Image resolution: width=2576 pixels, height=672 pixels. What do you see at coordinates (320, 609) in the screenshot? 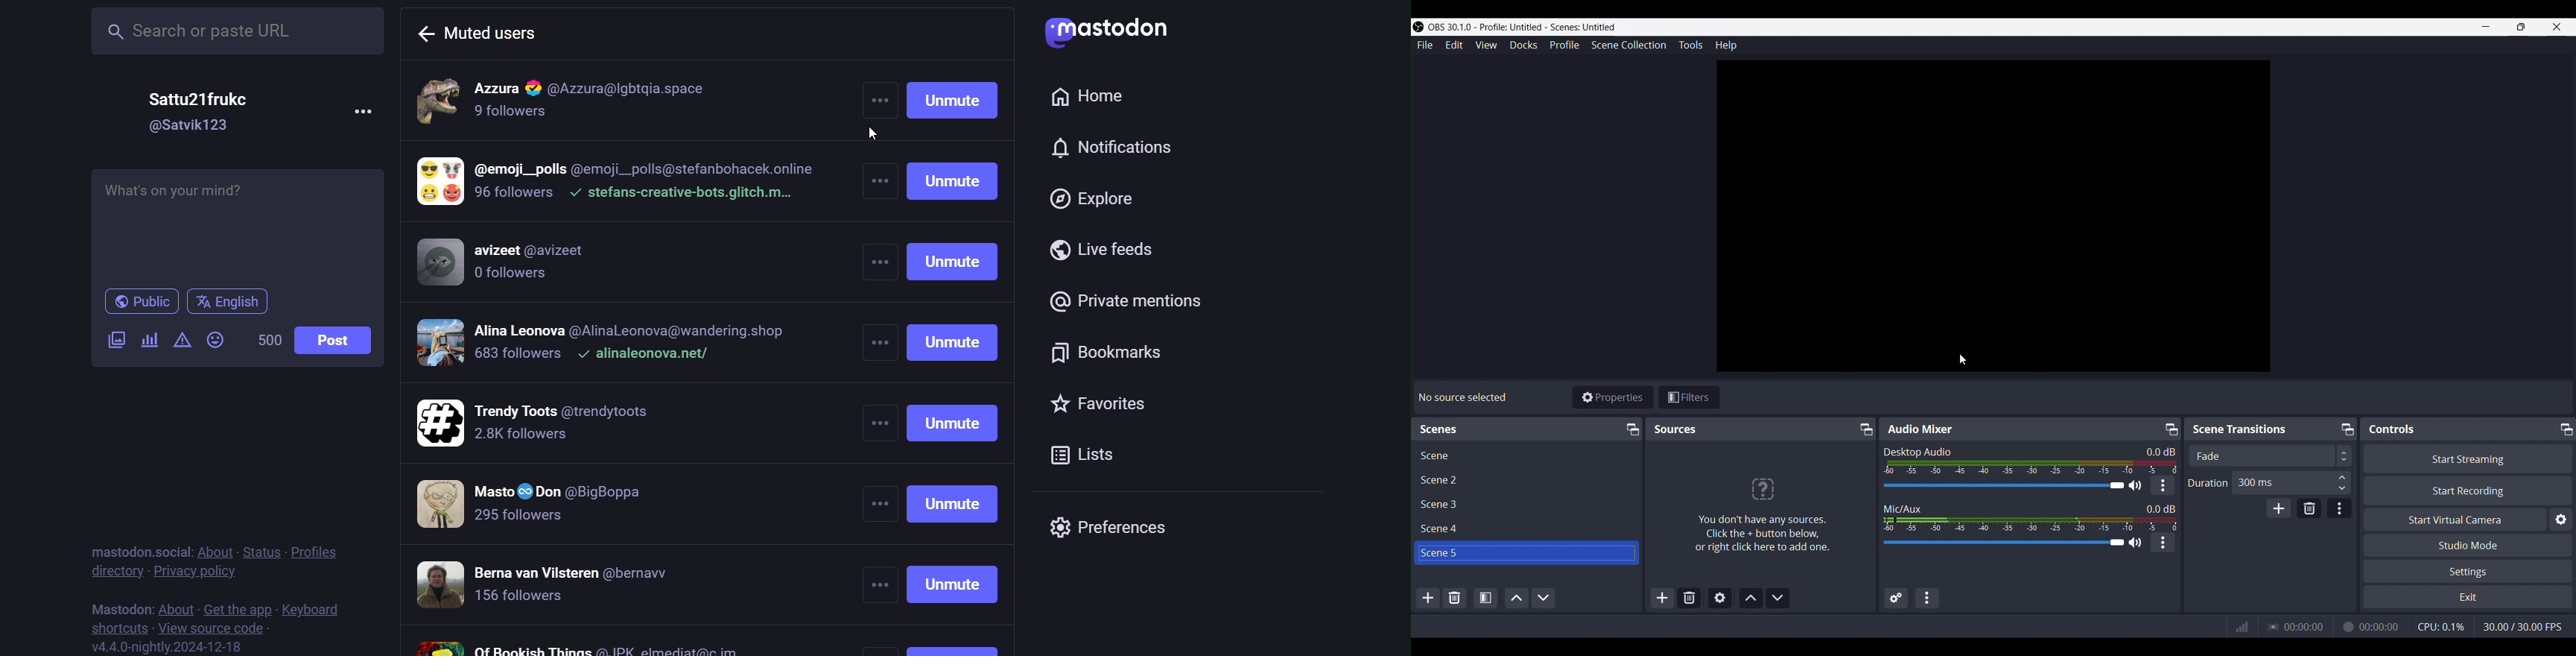
I see `keyboard` at bounding box center [320, 609].